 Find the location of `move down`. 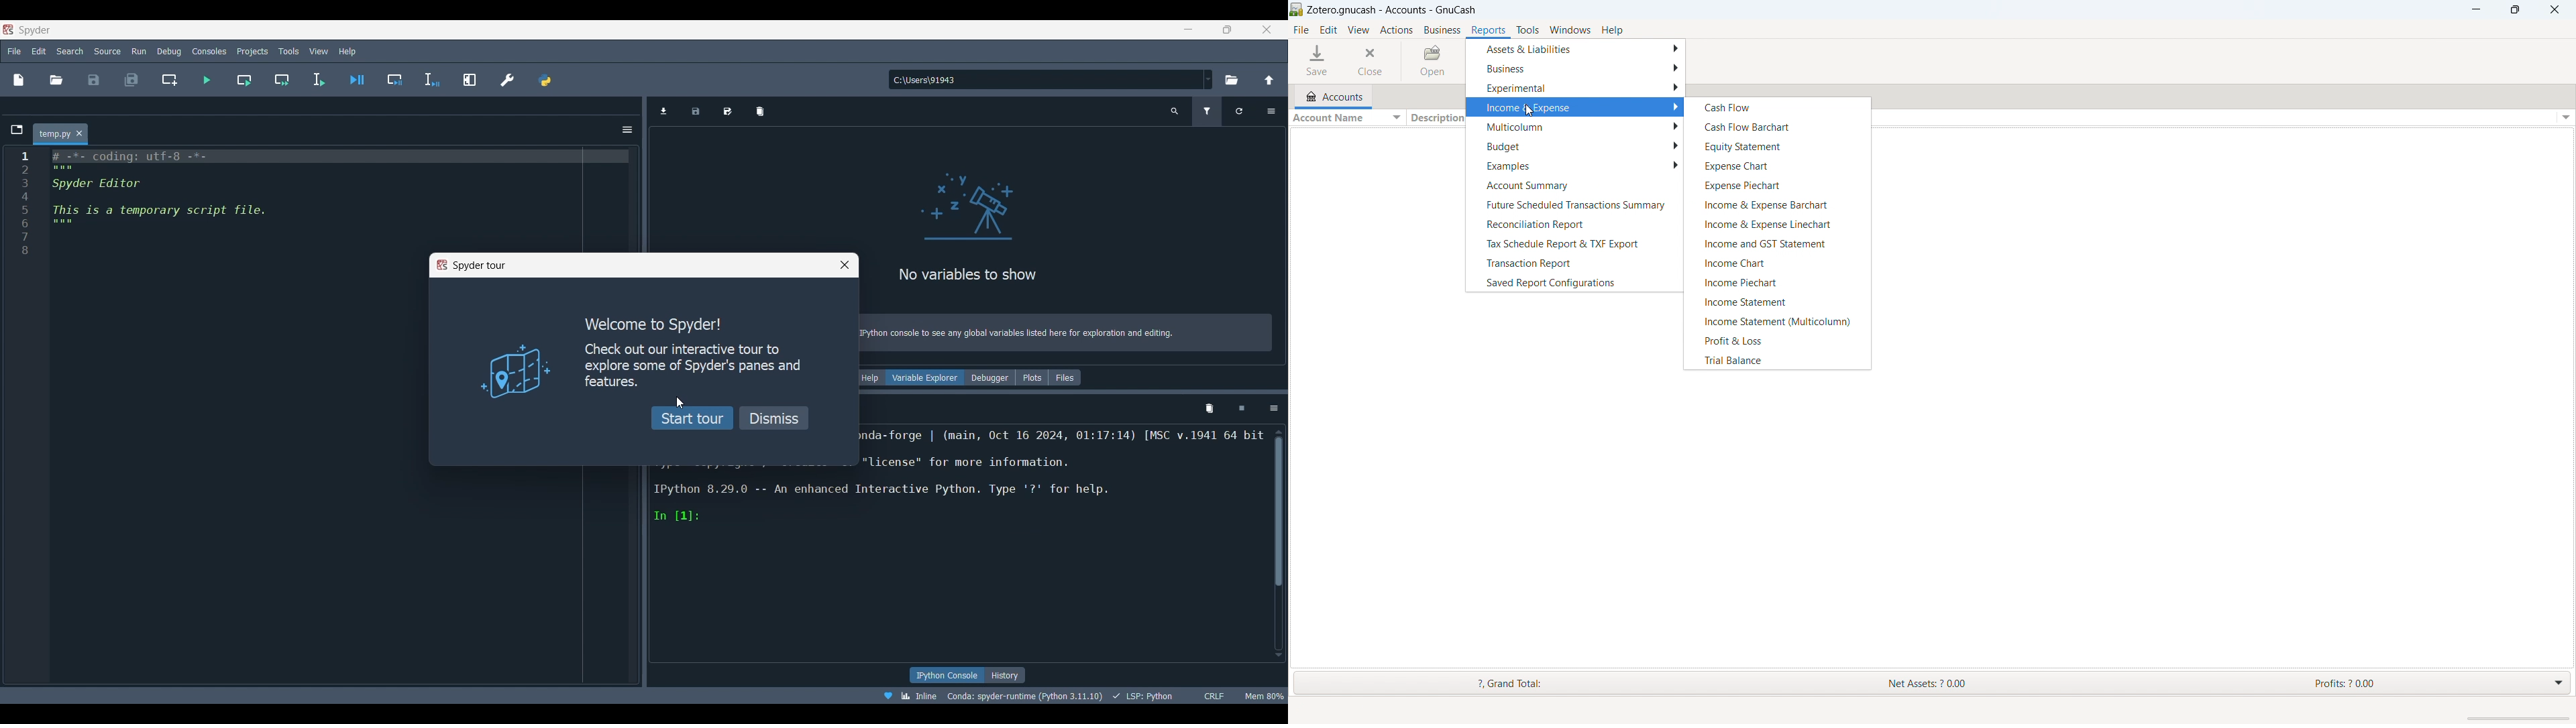

move down is located at coordinates (1279, 650).